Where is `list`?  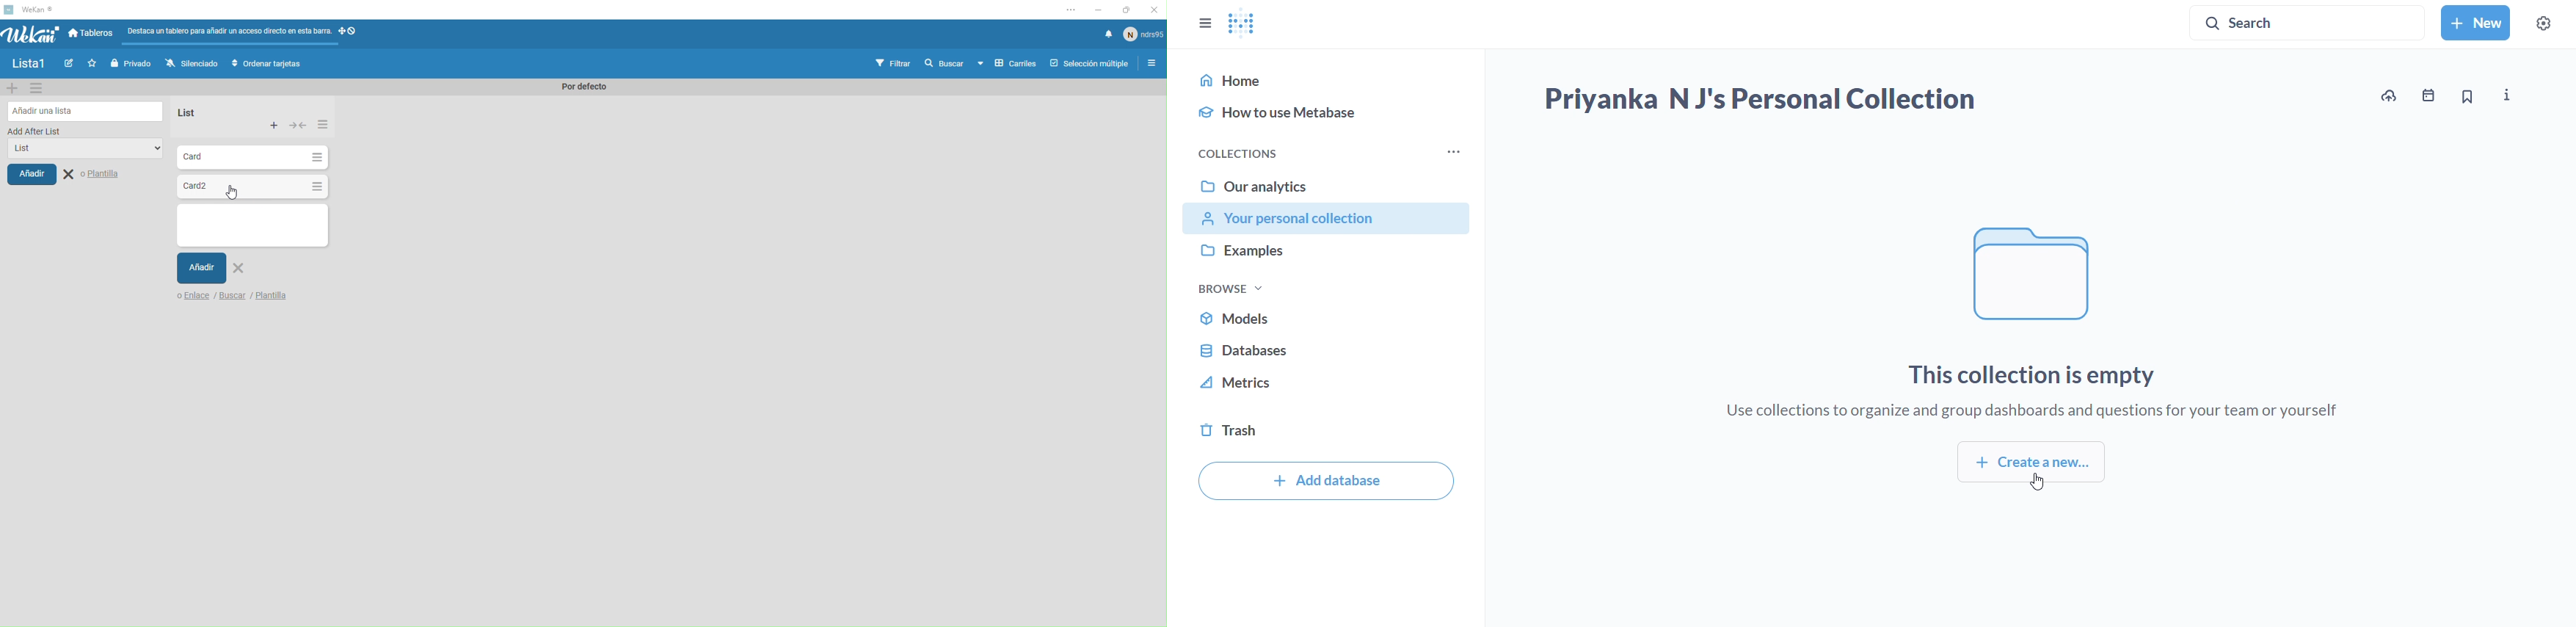
list is located at coordinates (81, 152).